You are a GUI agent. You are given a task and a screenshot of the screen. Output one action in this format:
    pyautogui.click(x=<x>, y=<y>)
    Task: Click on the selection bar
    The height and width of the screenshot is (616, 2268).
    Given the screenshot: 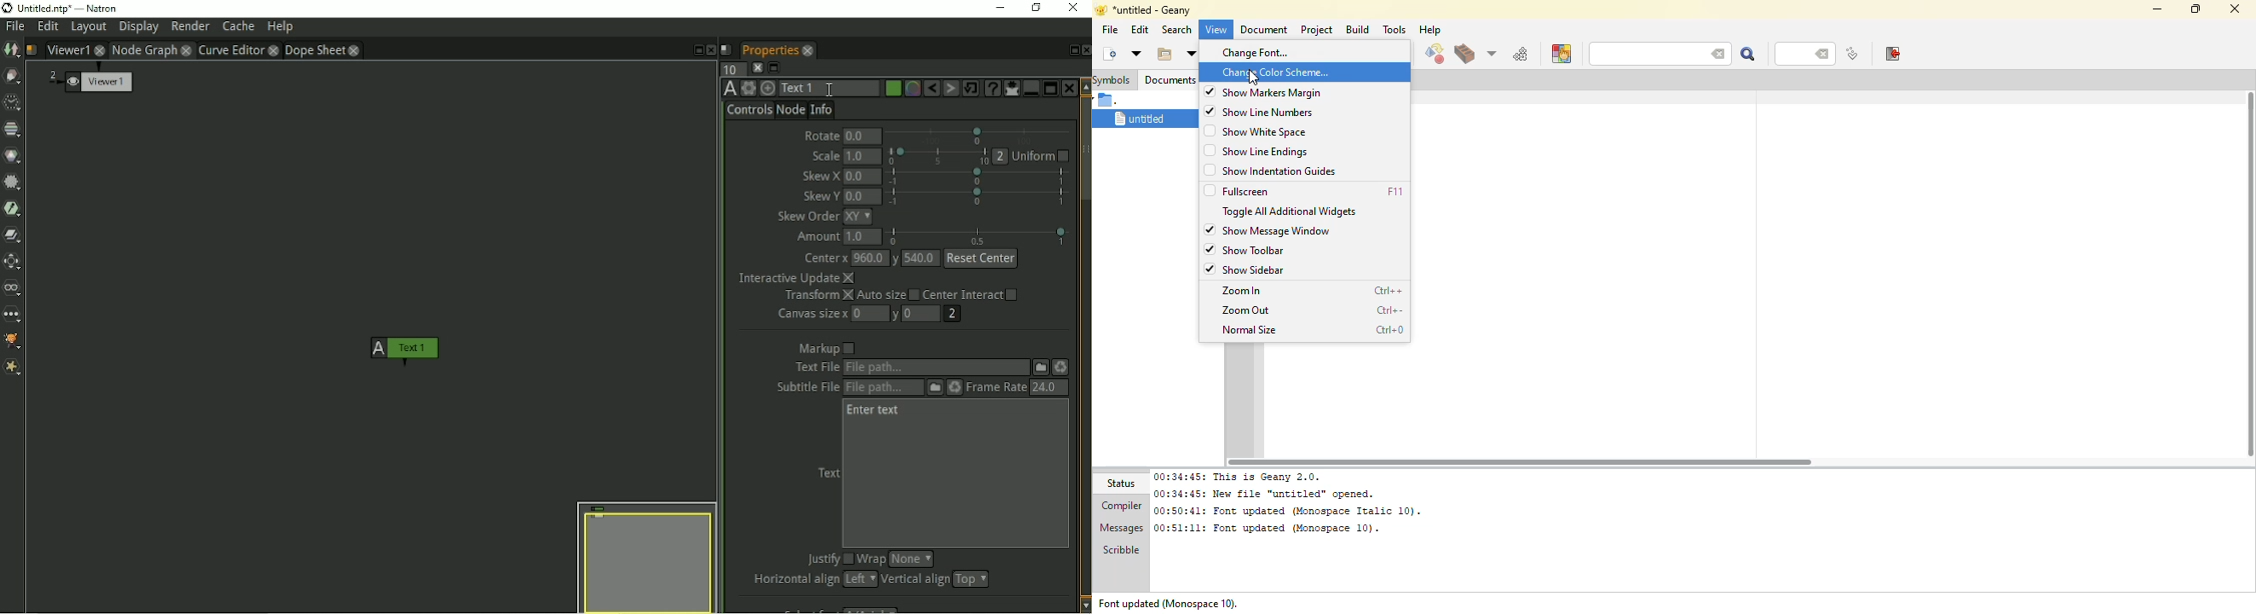 What is the action you would take?
    pyautogui.click(x=937, y=156)
    